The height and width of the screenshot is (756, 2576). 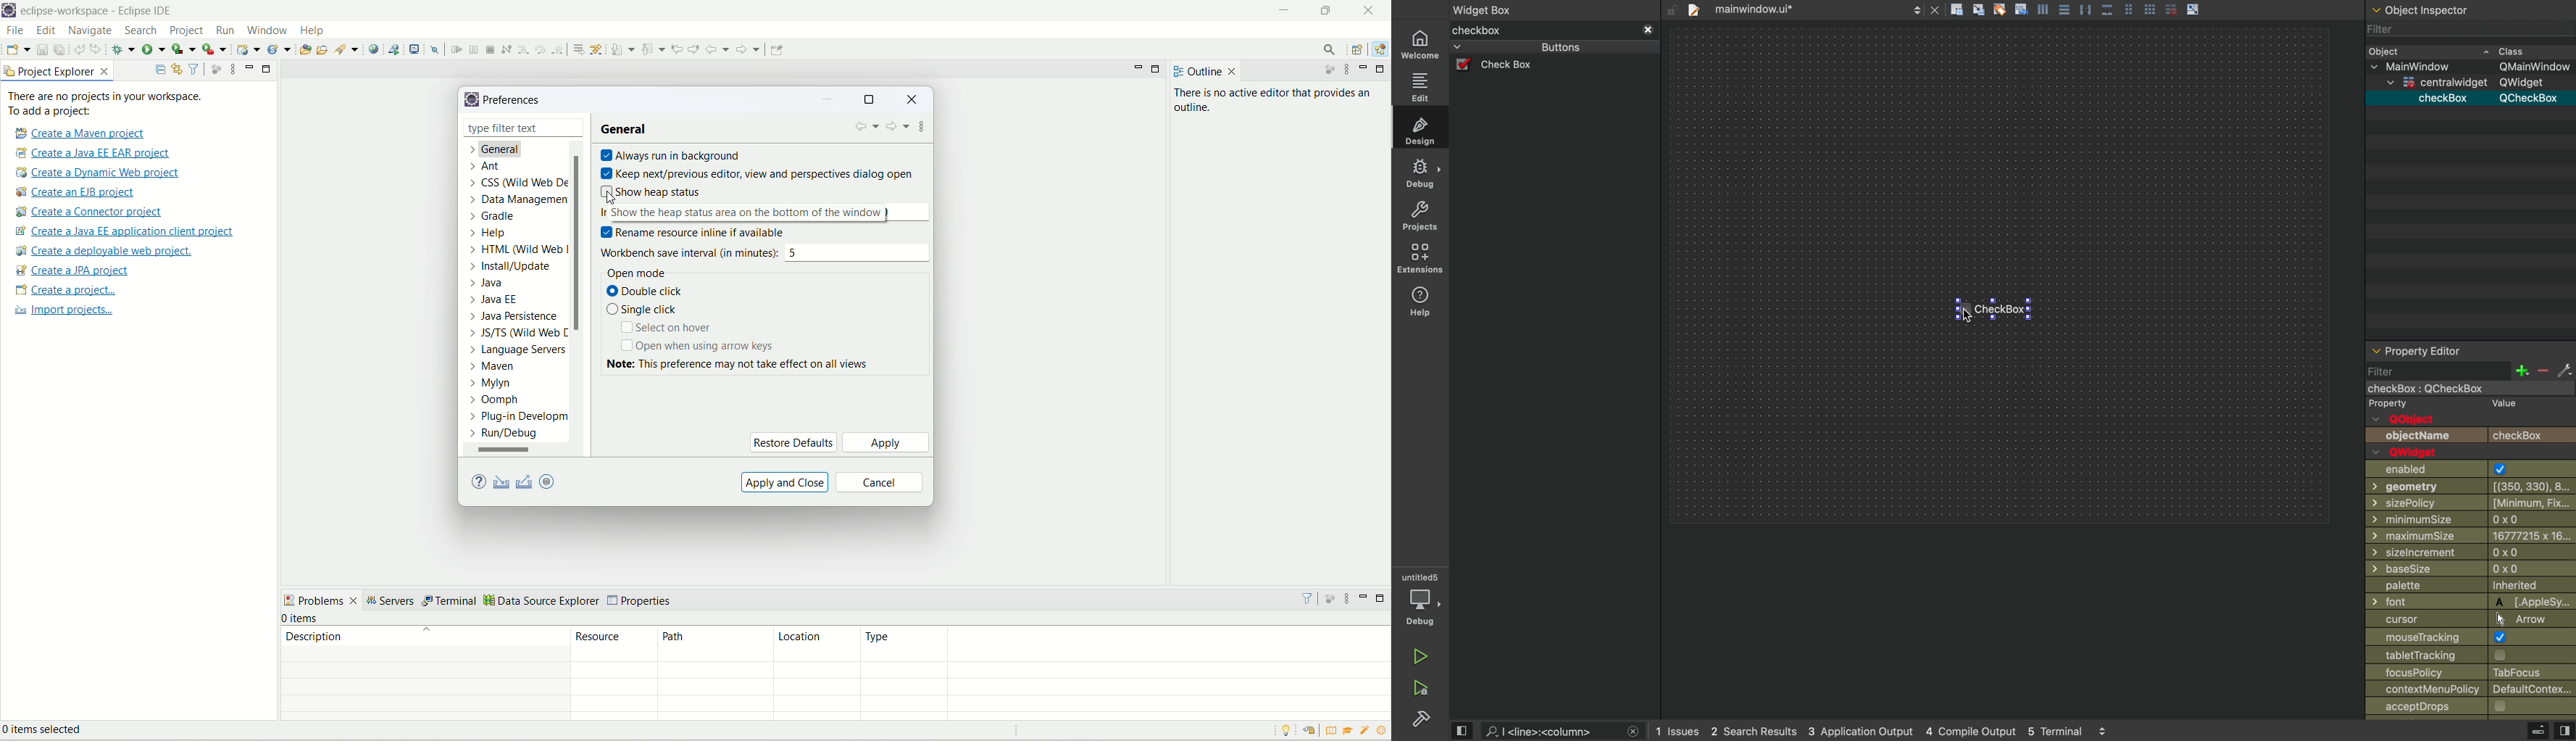 I want to click on align left, so click(x=2043, y=9).